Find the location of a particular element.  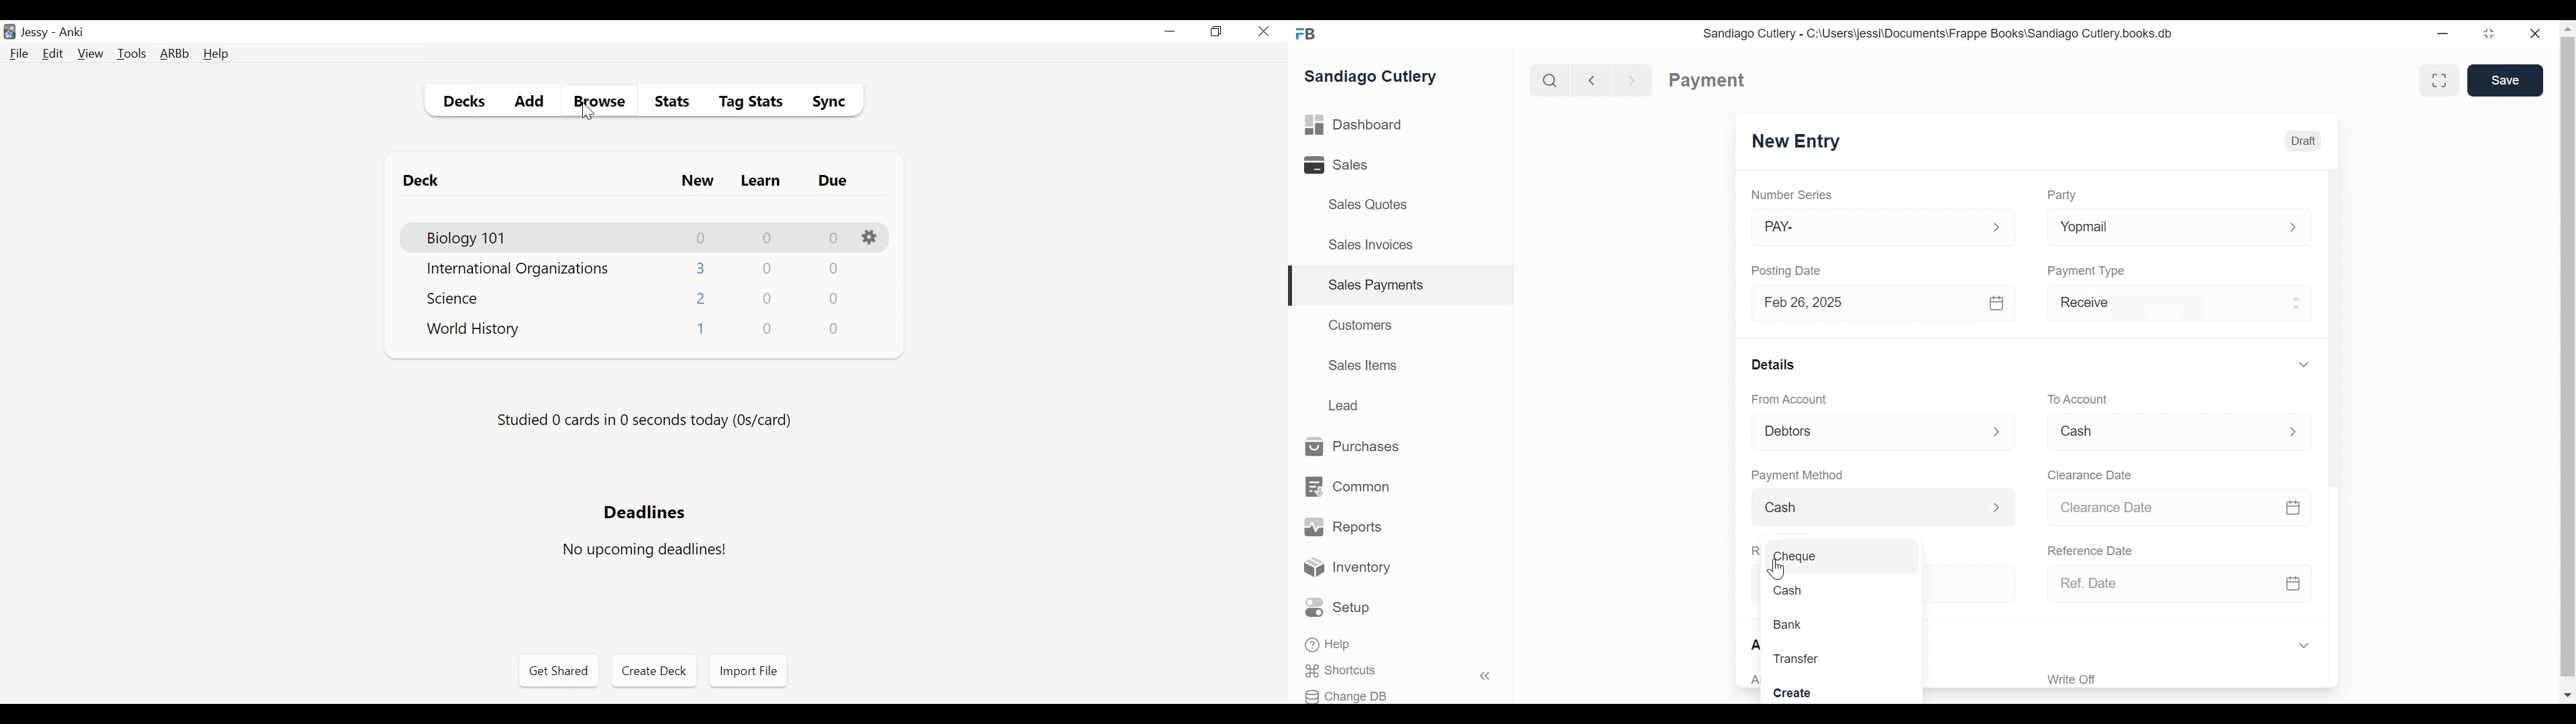

Restore is located at coordinates (1217, 32).